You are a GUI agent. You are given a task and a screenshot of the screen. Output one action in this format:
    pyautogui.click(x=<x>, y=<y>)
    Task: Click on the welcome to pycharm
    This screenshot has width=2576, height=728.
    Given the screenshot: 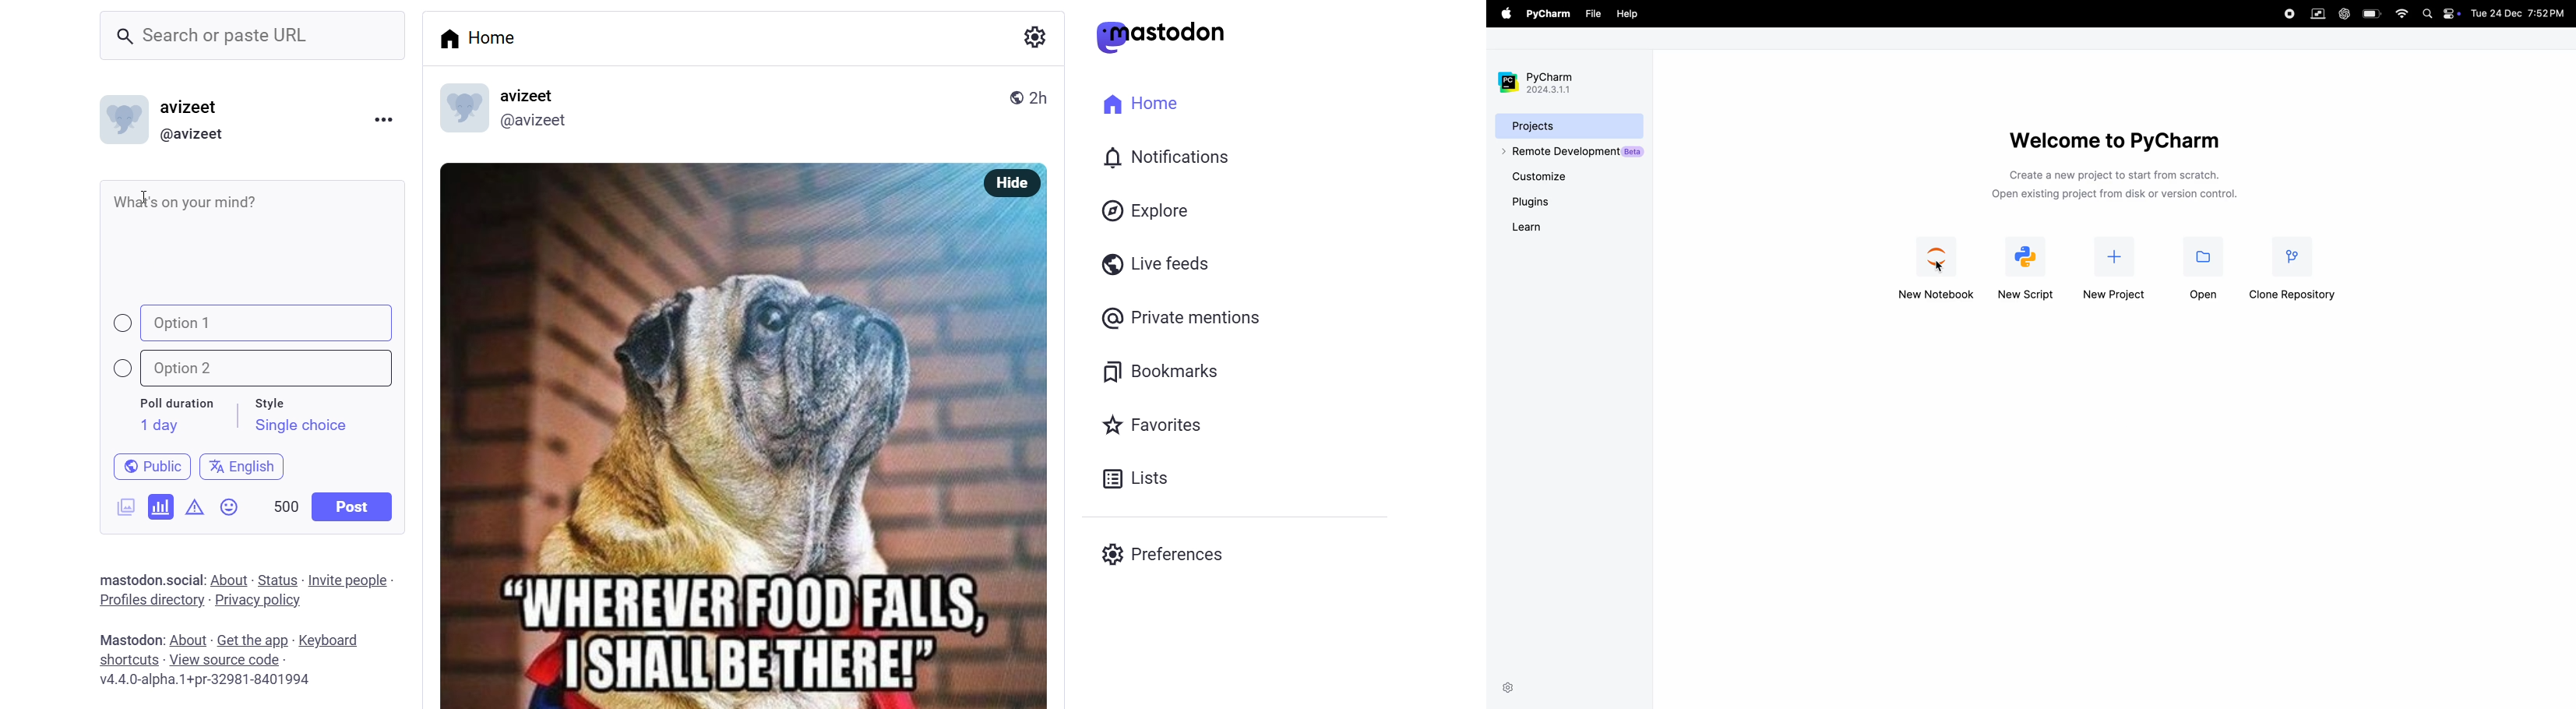 What is the action you would take?
    pyautogui.click(x=2109, y=139)
    